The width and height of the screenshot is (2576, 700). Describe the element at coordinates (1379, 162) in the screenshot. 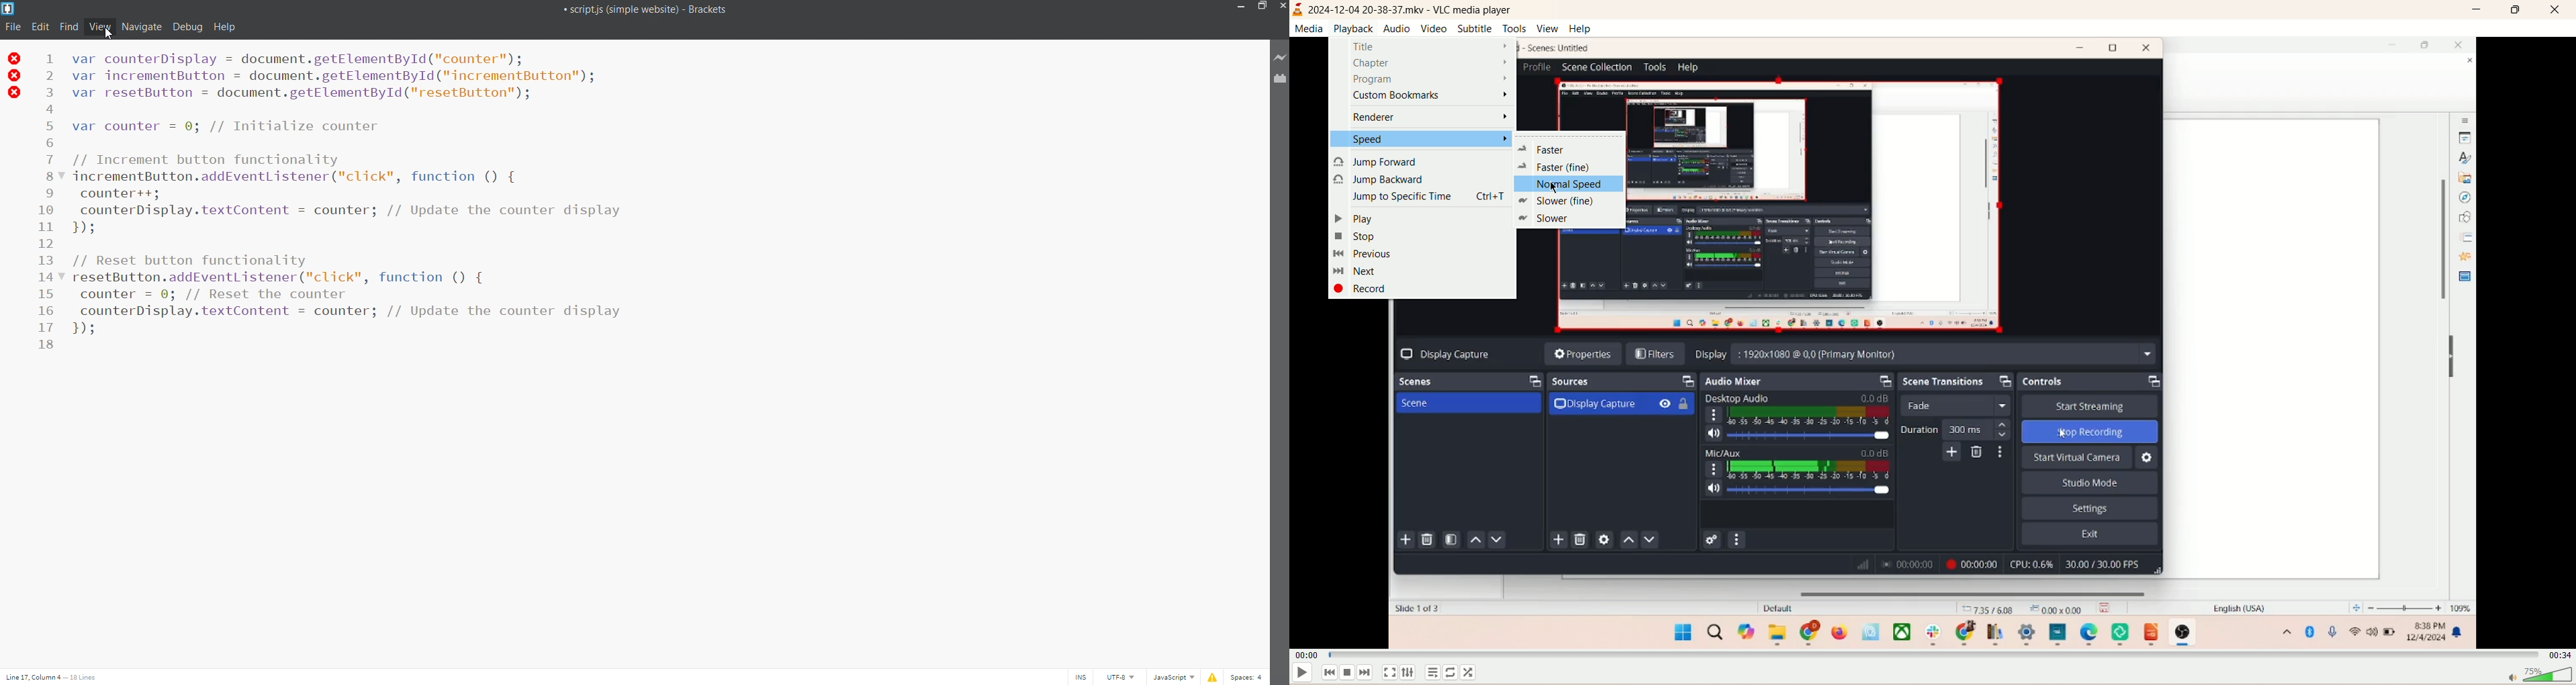

I see `jump forward` at that location.